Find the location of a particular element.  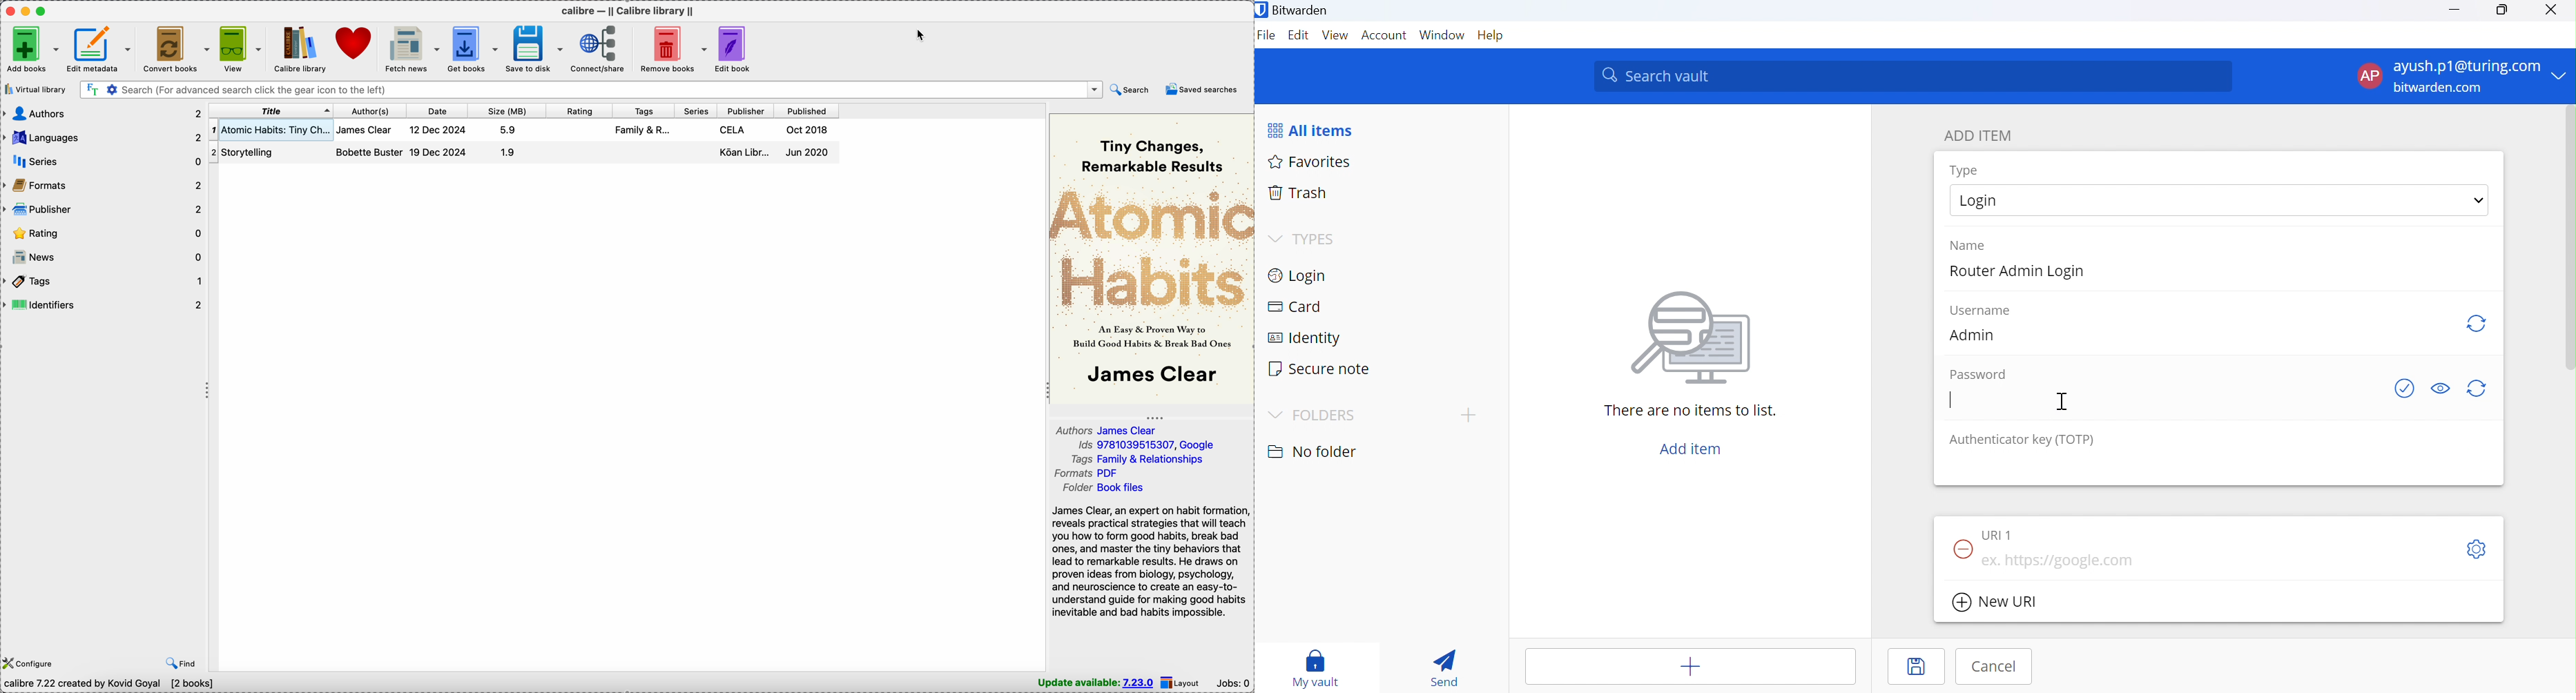

size in MB is located at coordinates (508, 143).